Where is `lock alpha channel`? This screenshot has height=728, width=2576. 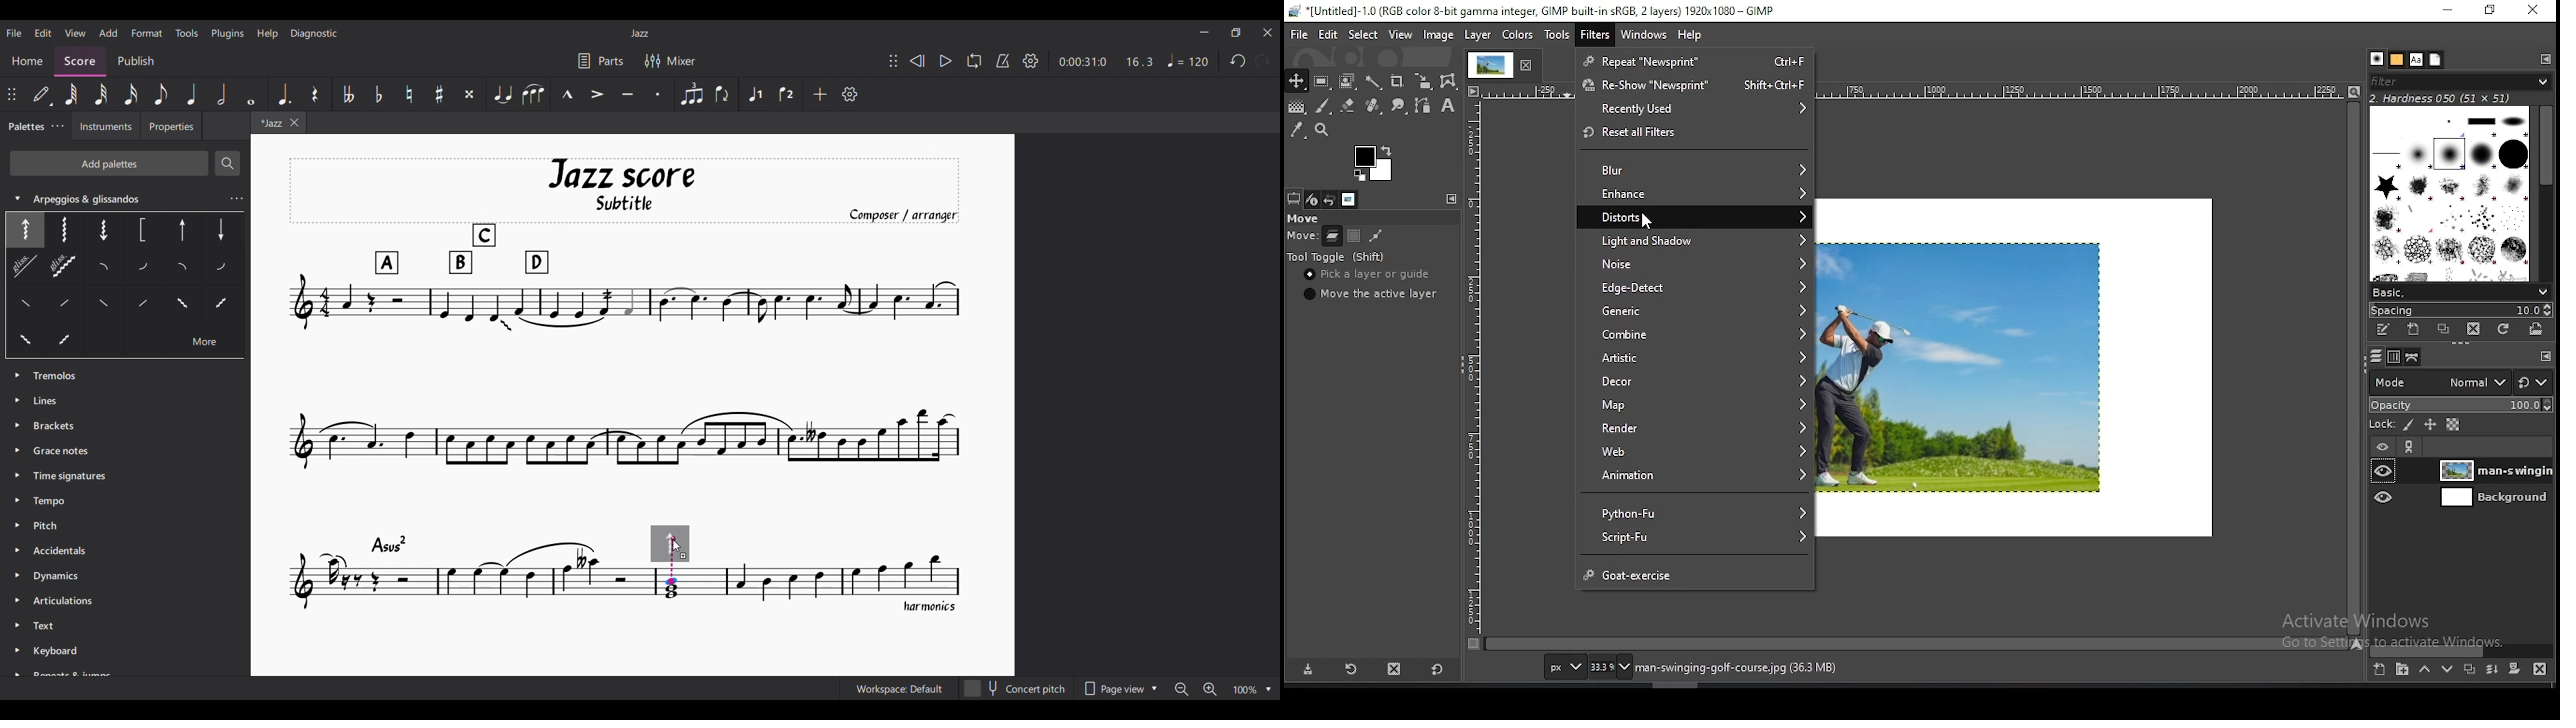
lock alpha channel is located at coordinates (2451, 425).